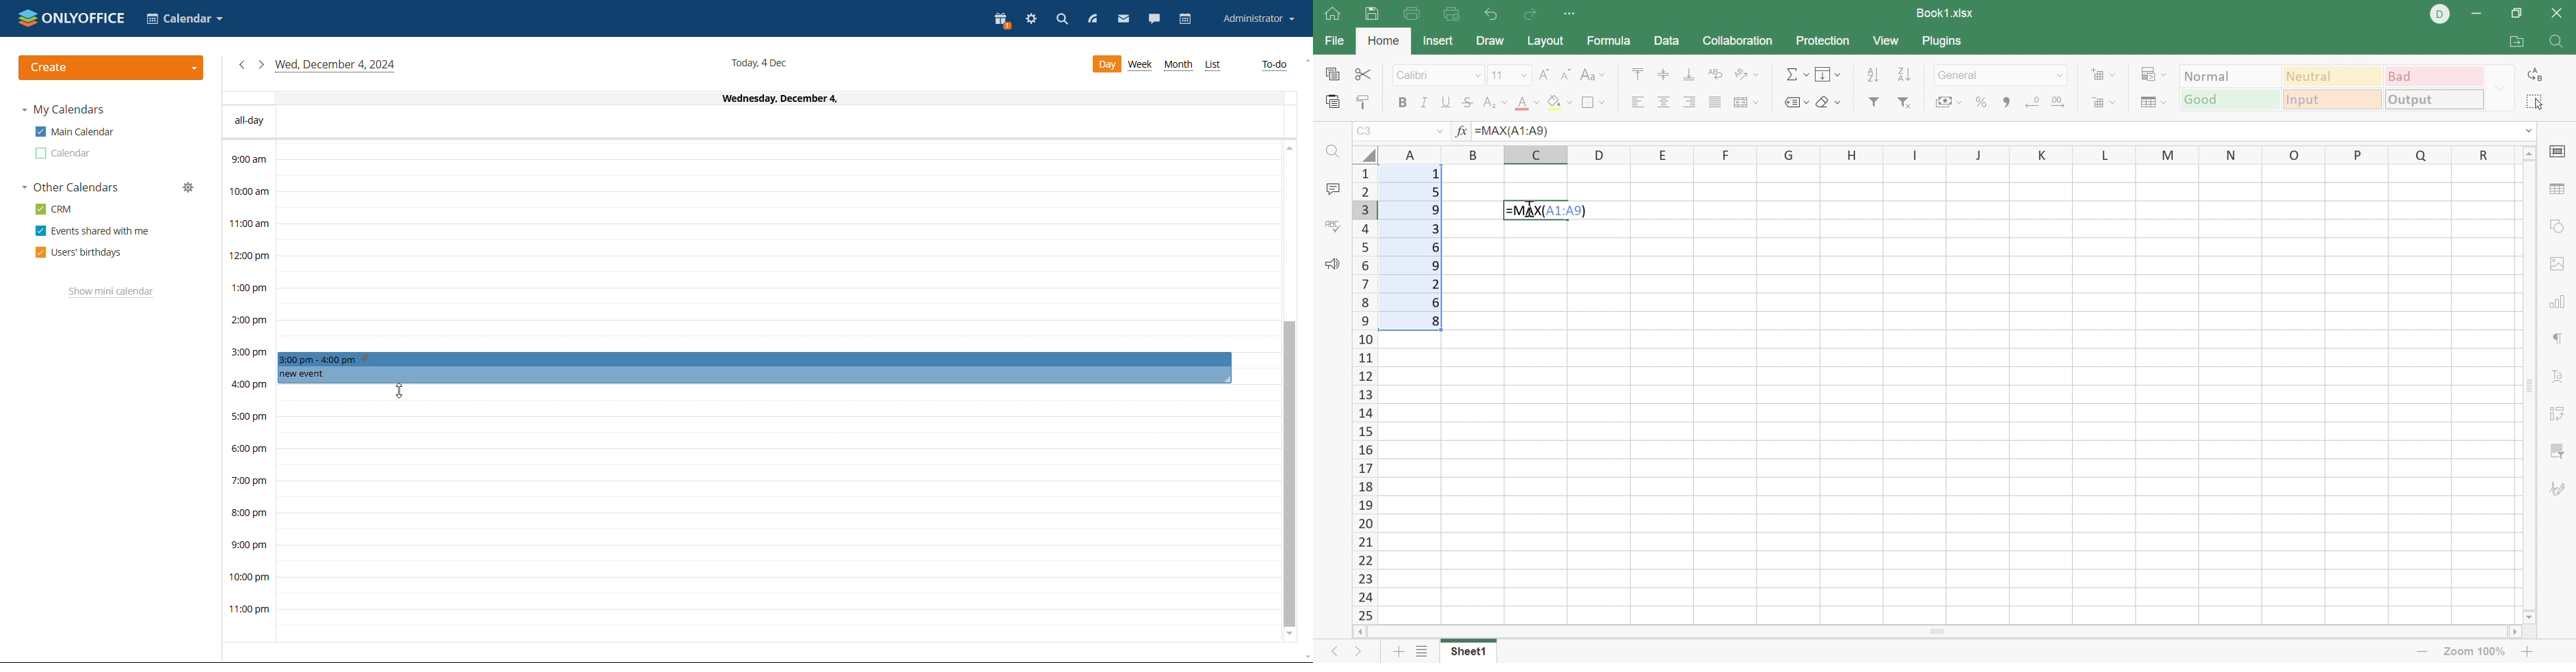 This screenshot has height=672, width=2576. What do you see at coordinates (1448, 102) in the screenshot?
I see `Underline` at bounding box center [1448, 102].